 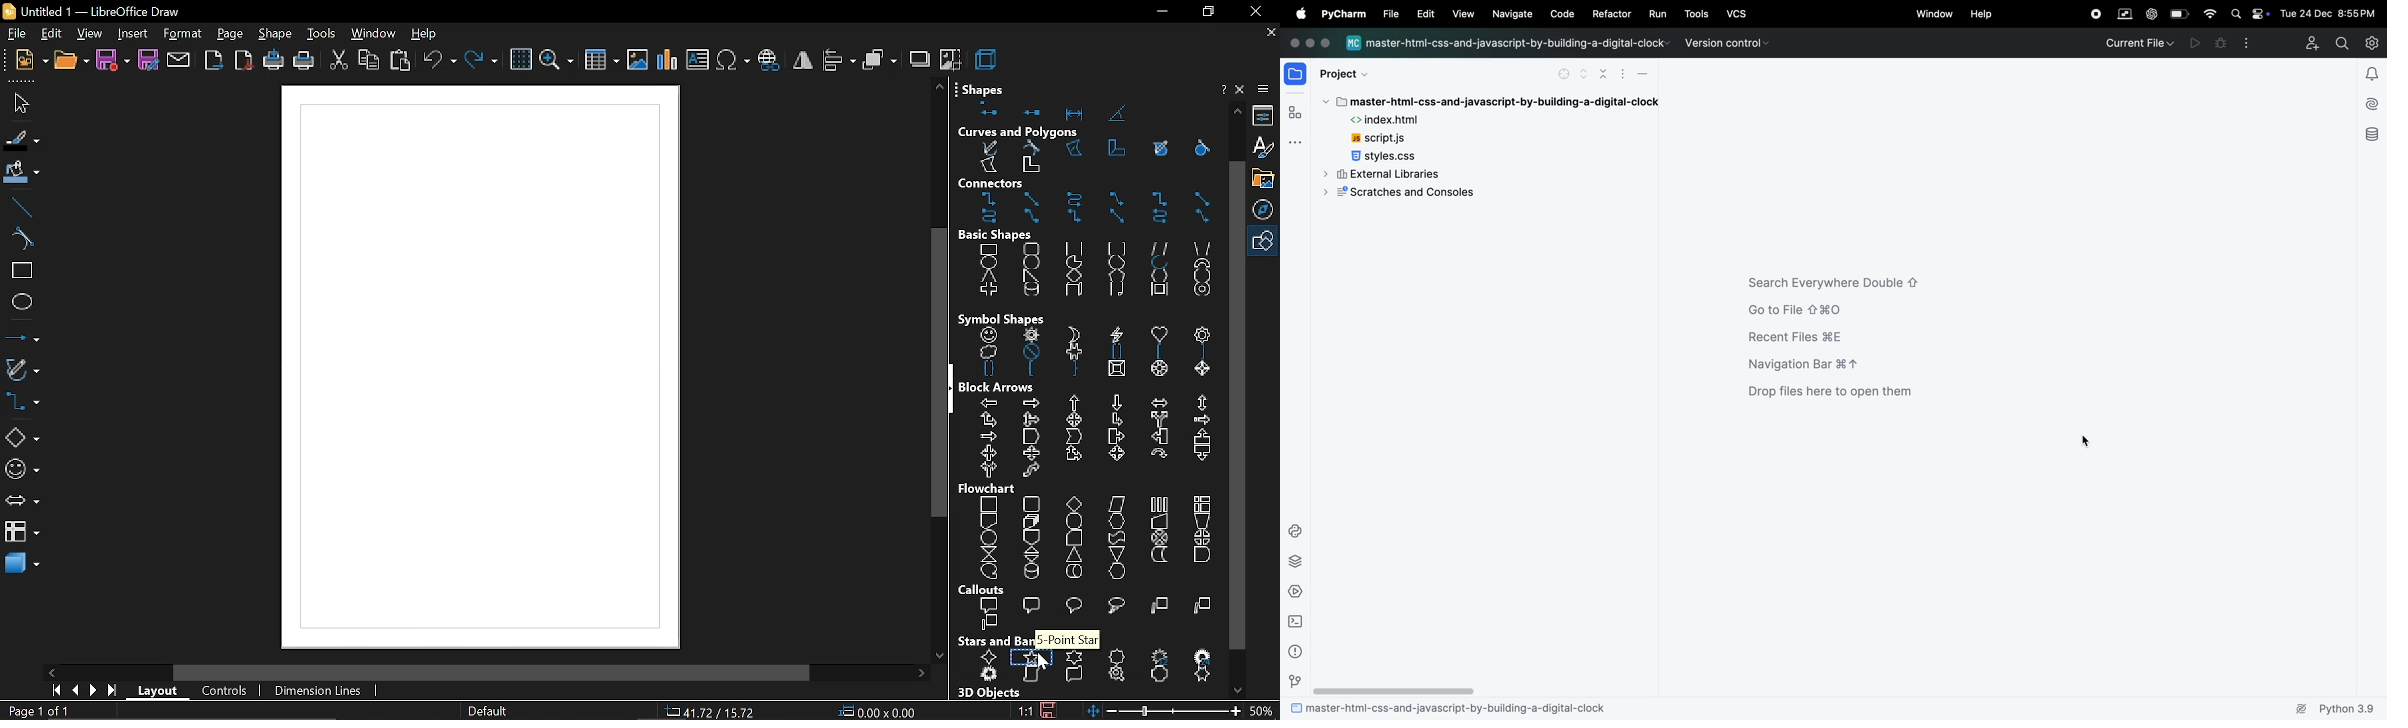 What do you see at coordinates (1091, 112) in the screenshot?
I see `shapes` at bounding box center [1091, 112].